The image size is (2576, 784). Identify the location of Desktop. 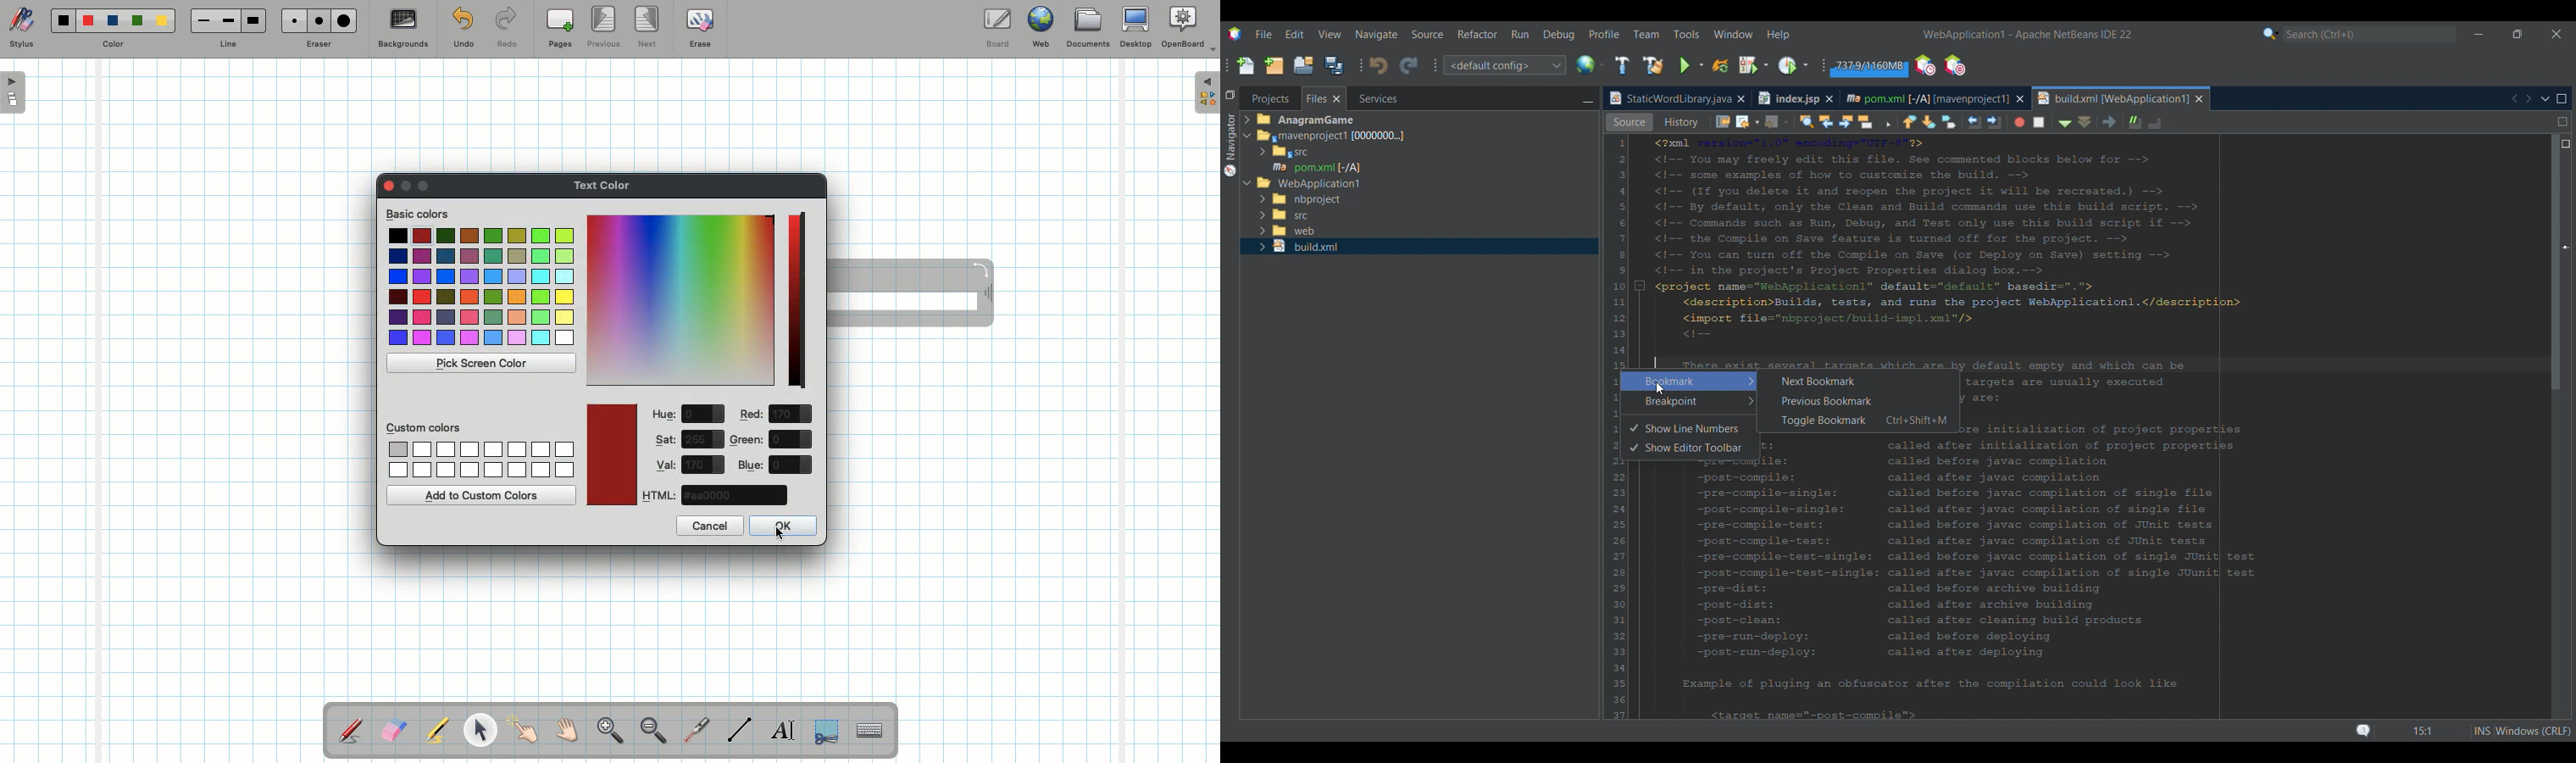
(1138, 27).